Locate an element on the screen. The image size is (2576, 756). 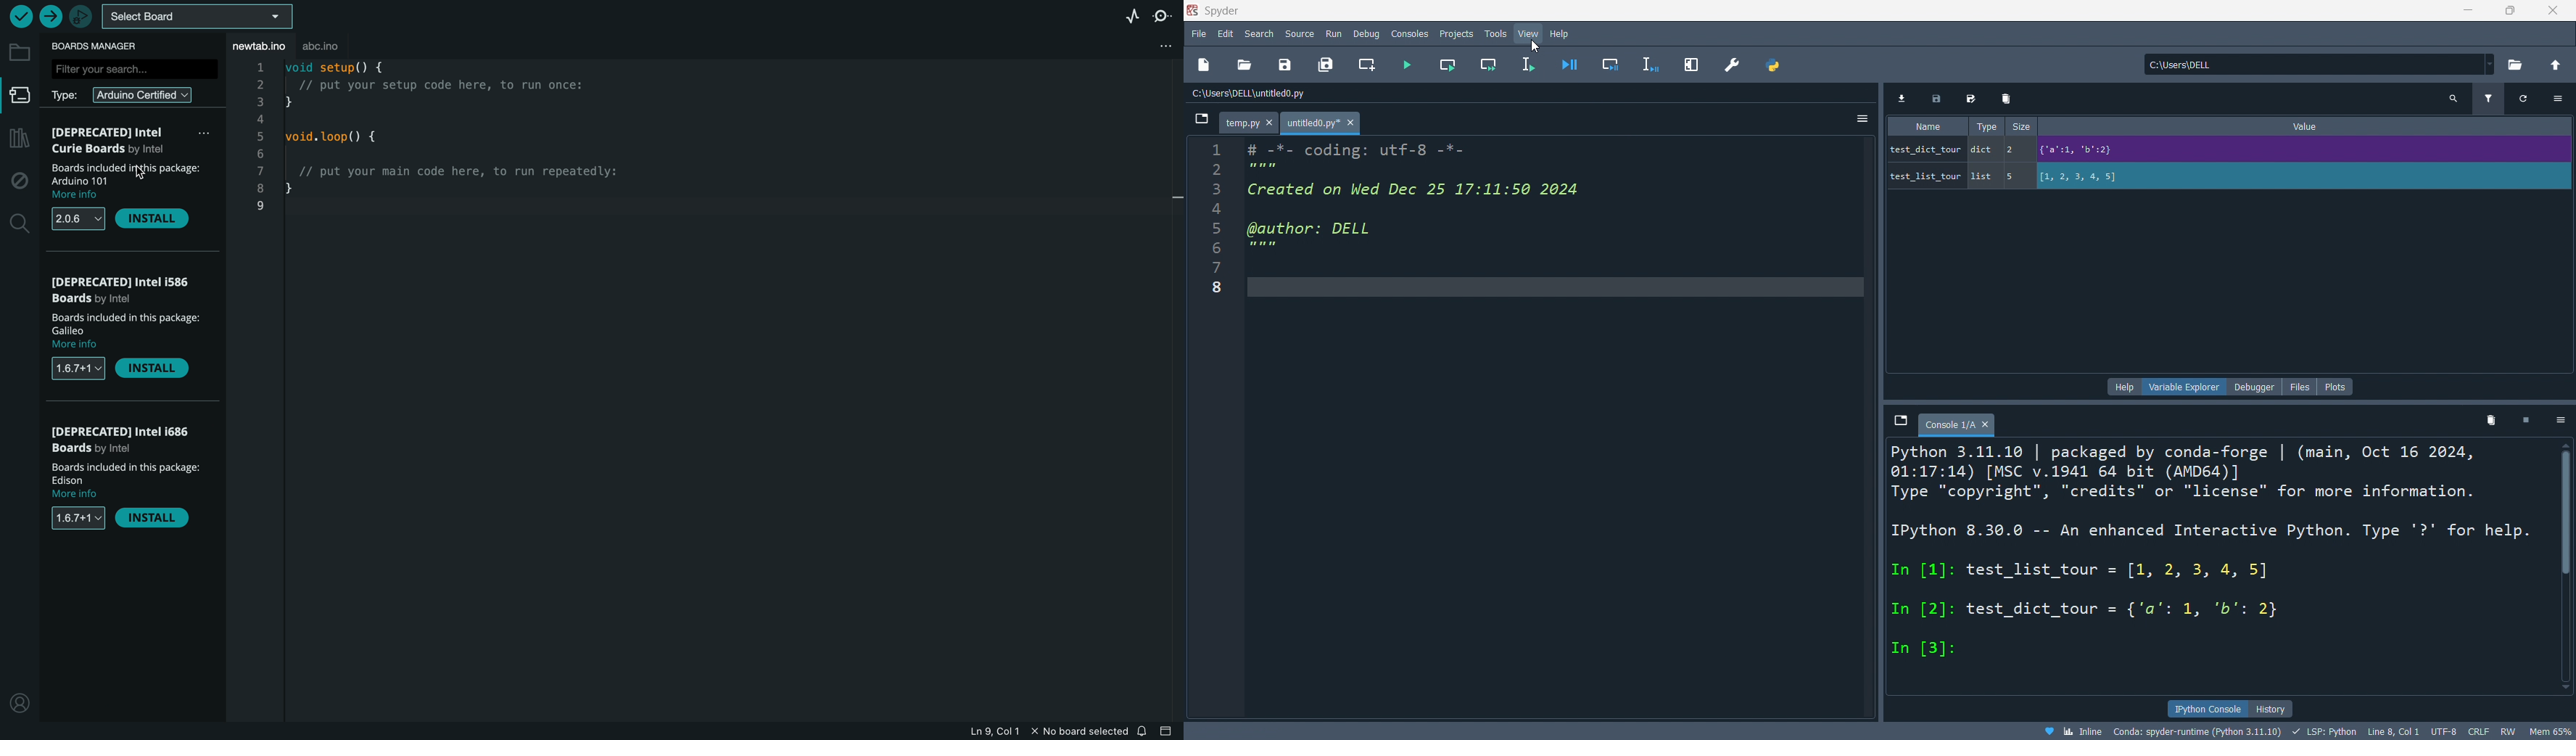
minimize is located at coordinates (2466, 11).